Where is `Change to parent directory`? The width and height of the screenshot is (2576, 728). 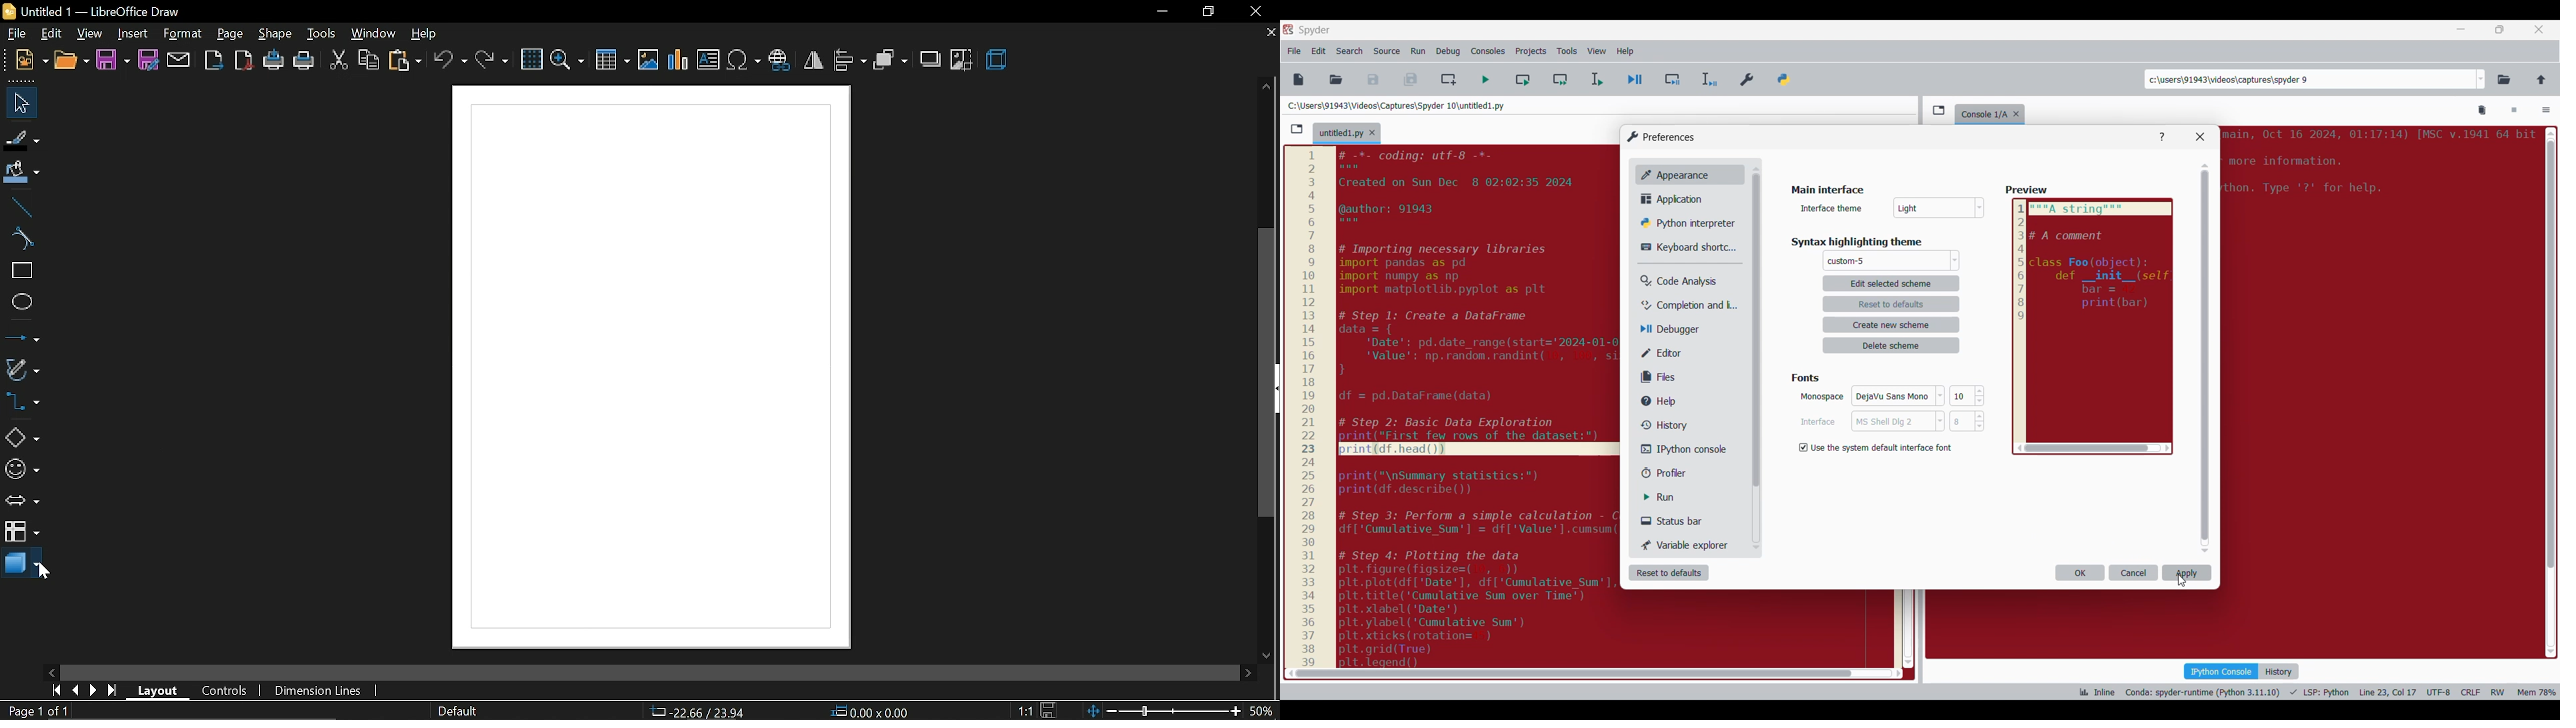 Change to parent directory is located at coordinates (2541, 79).